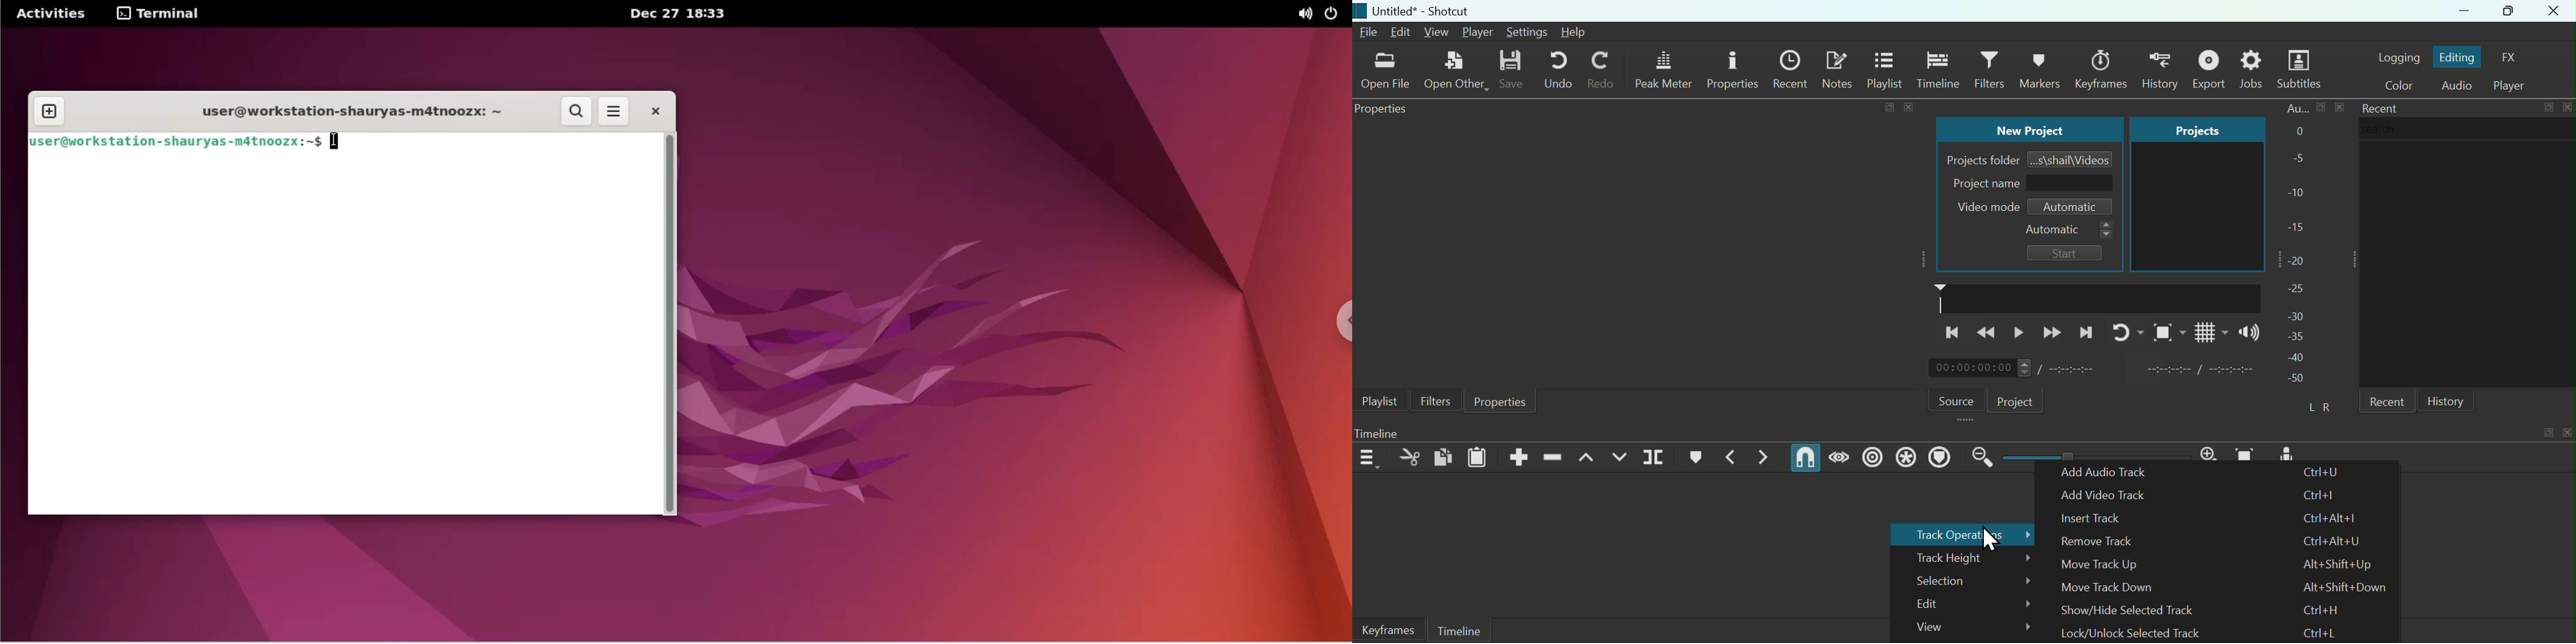  What do you see at coordinates (1393, 433) in the screenshot?
I see `Timeline` at bounding box center [1393, 433].